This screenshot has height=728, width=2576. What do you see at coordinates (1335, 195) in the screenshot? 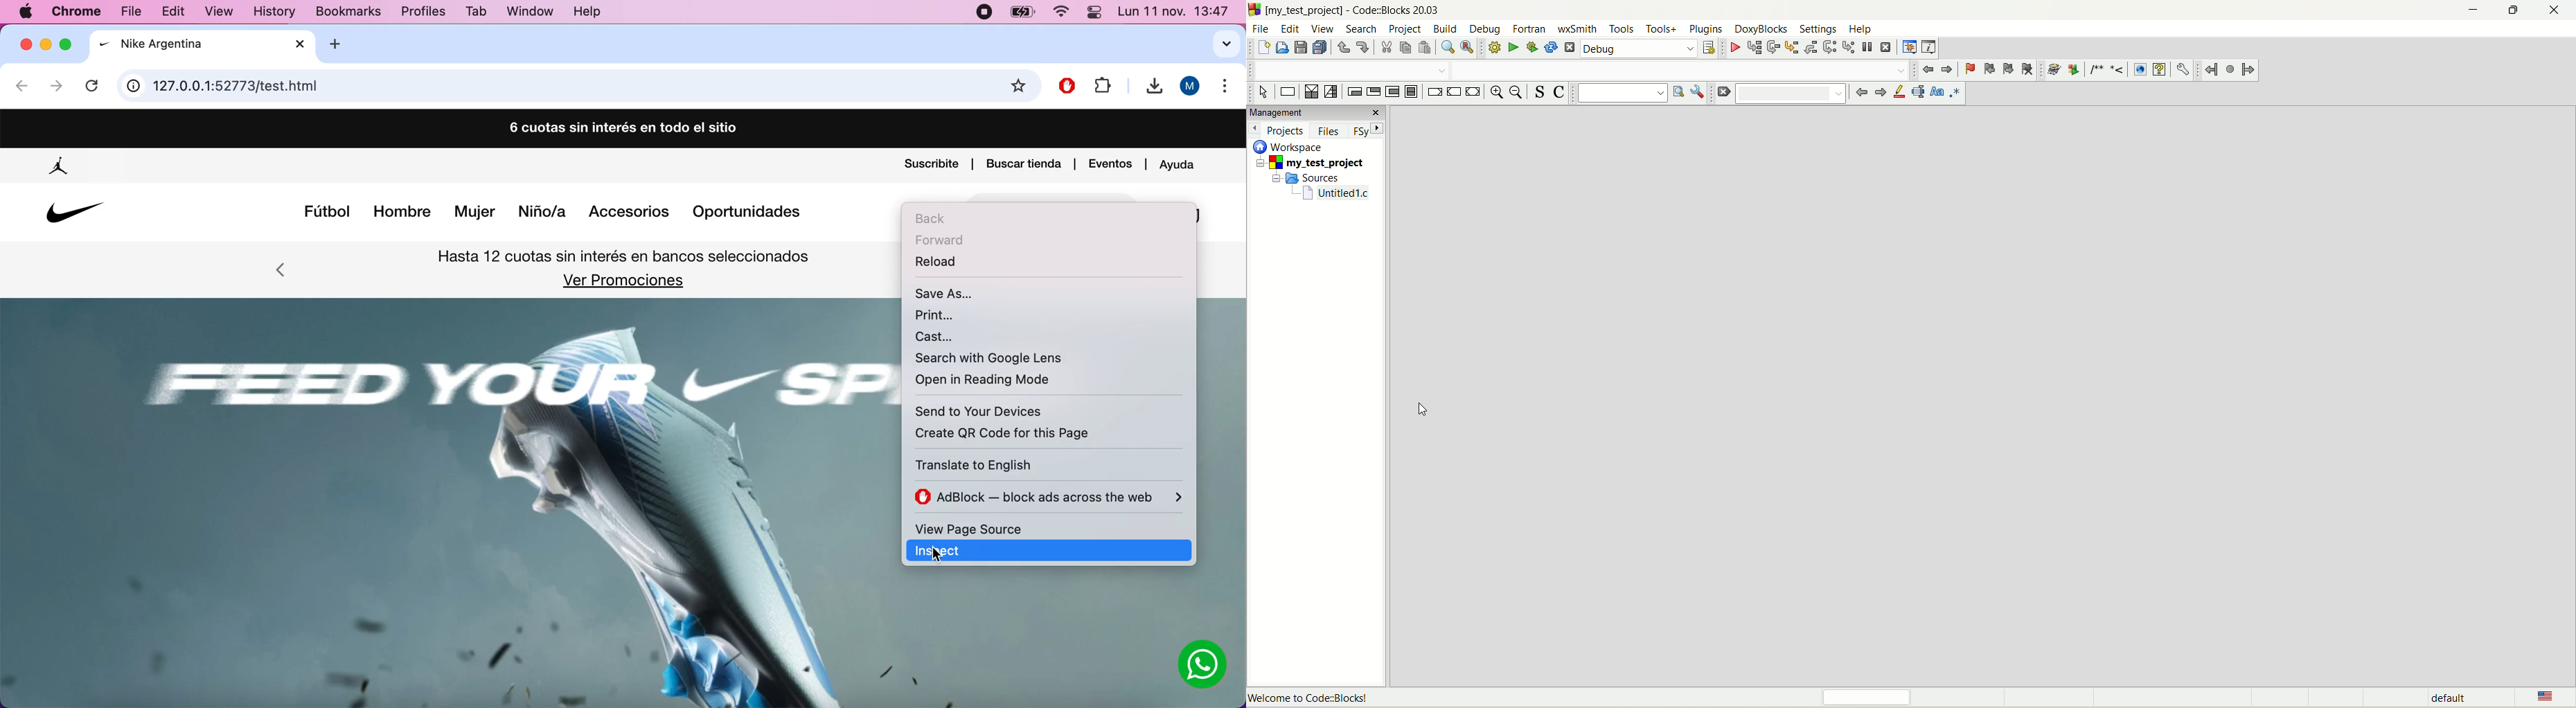
I see `untitled` at bounding box center [1335, 195].